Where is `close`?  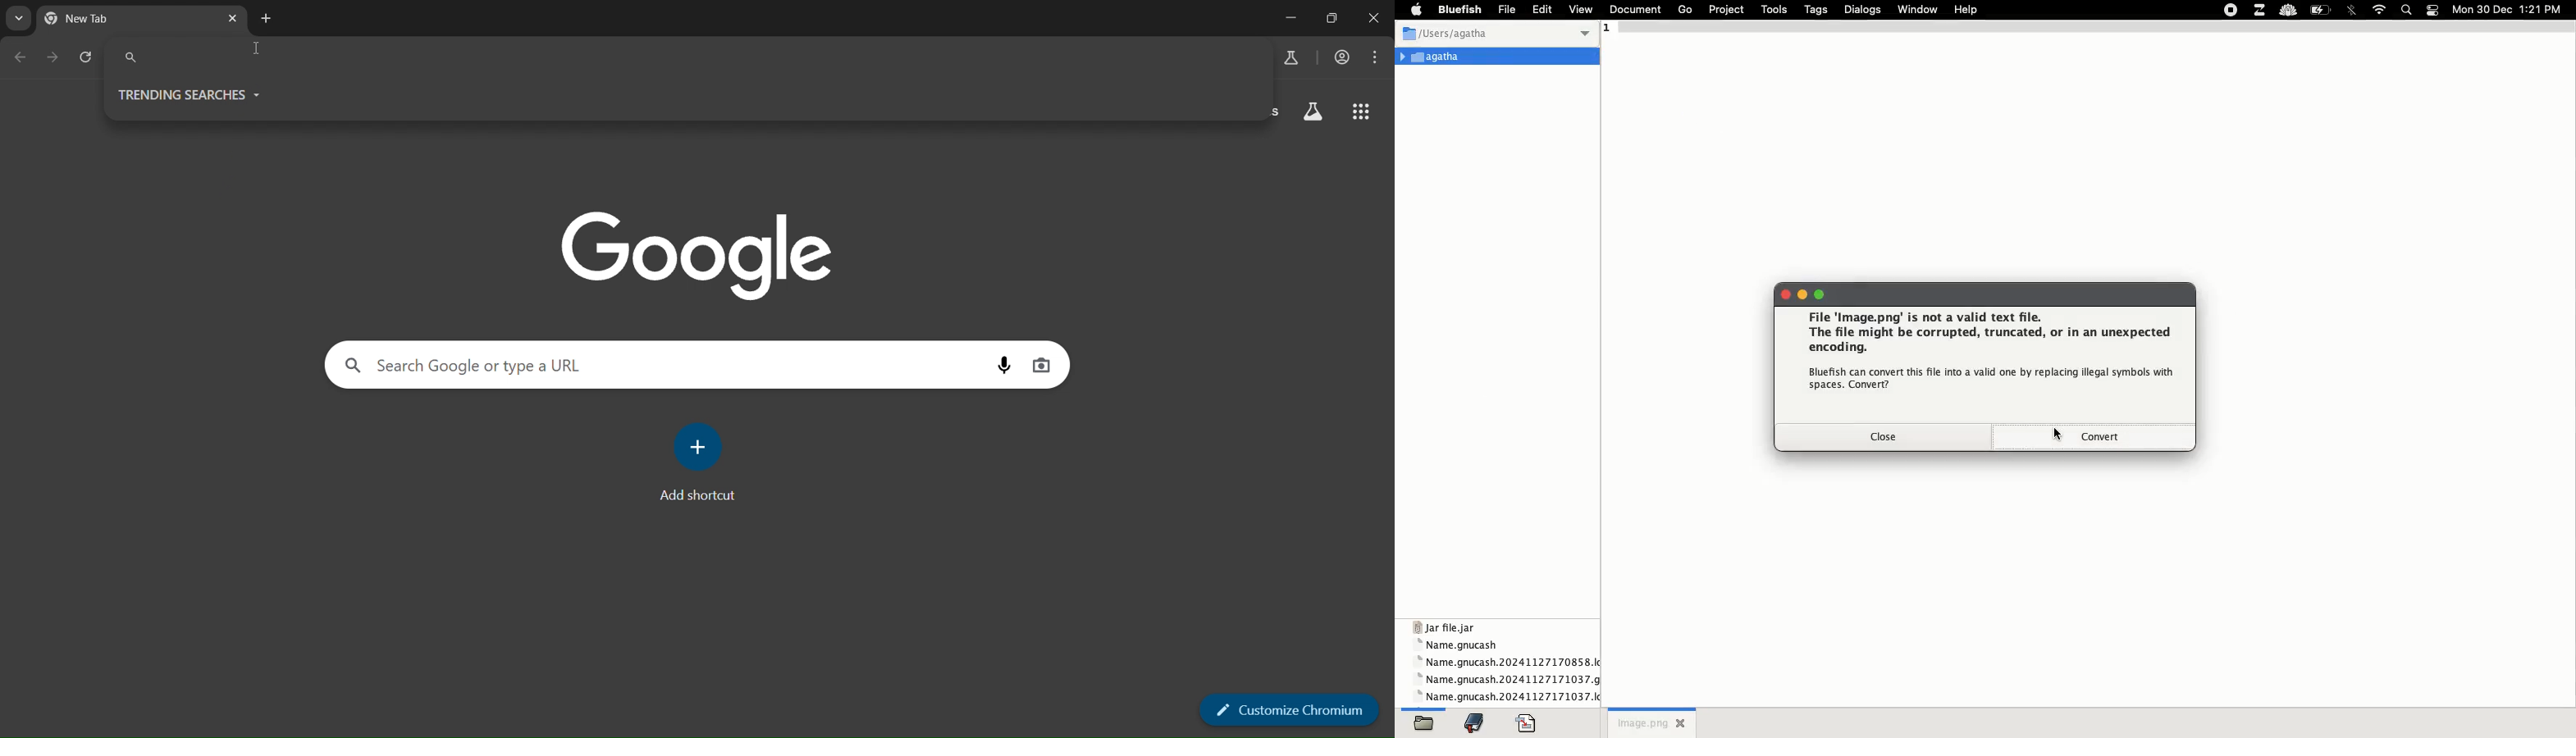 close is located at coordinates (1678, 723).